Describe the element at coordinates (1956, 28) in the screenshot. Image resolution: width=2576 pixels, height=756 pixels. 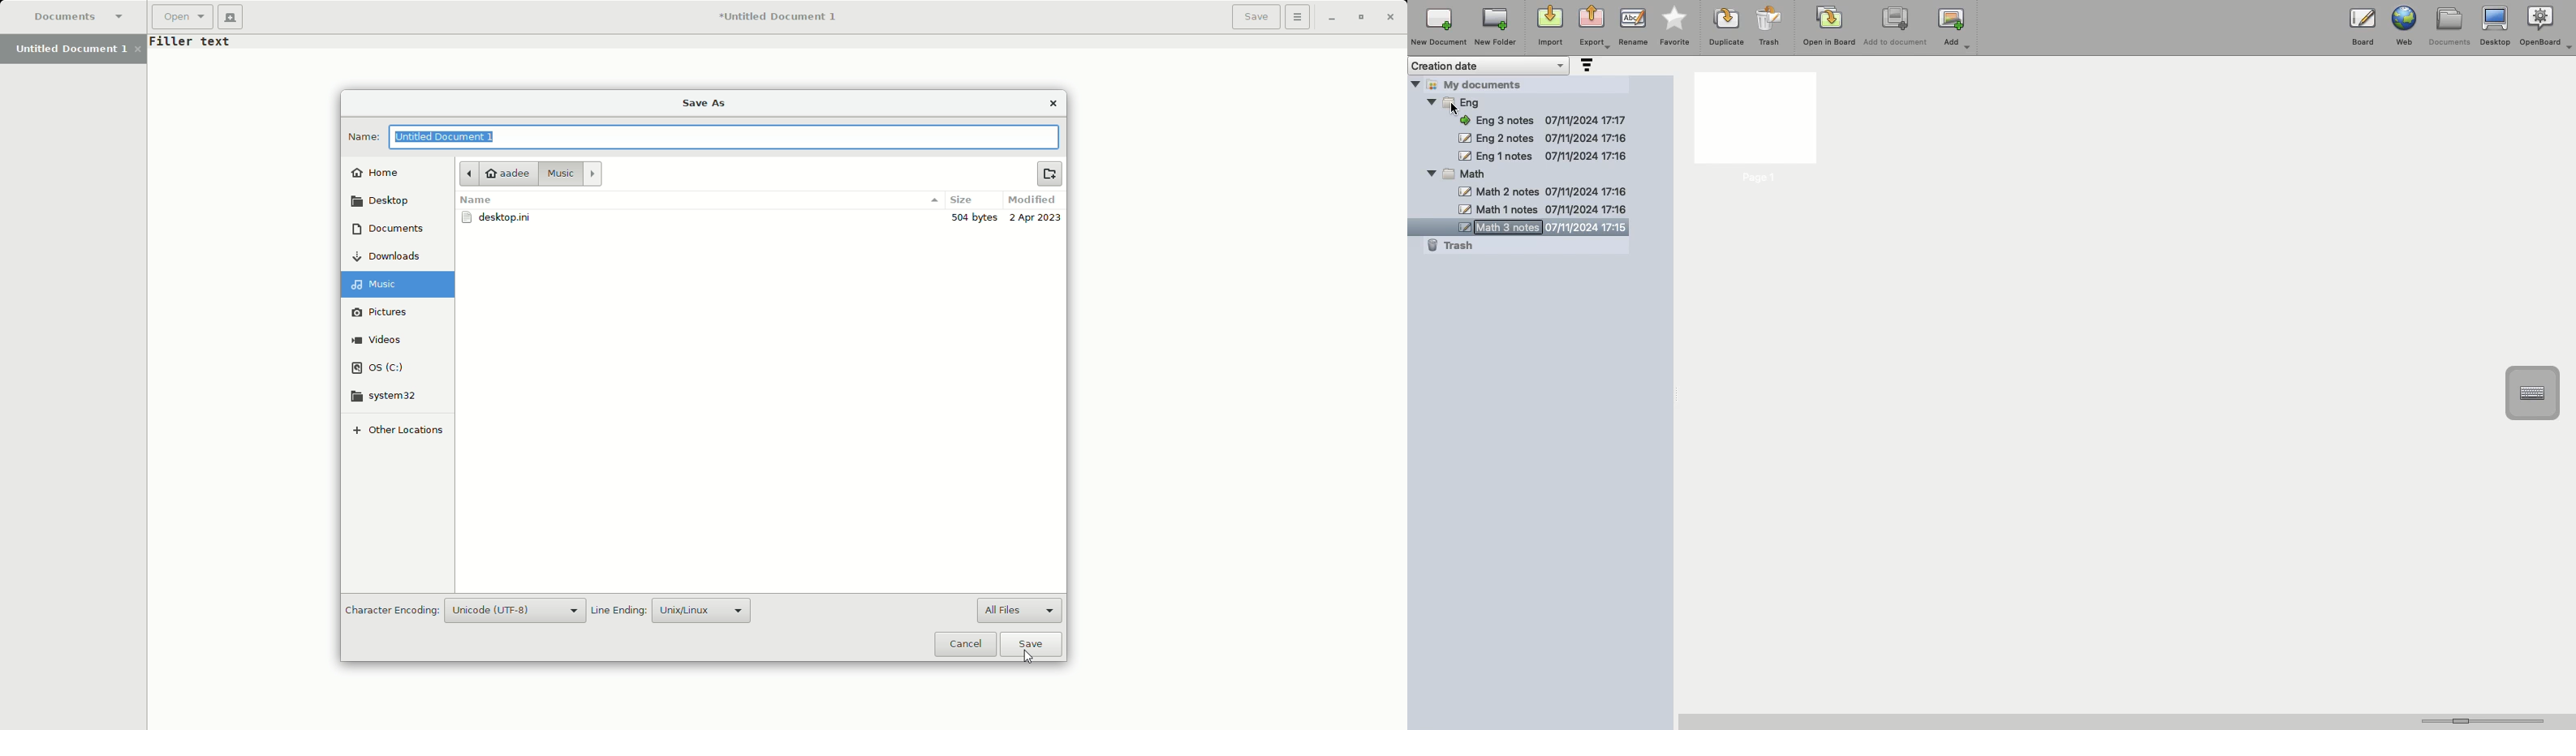
I see `Ad` at that location.